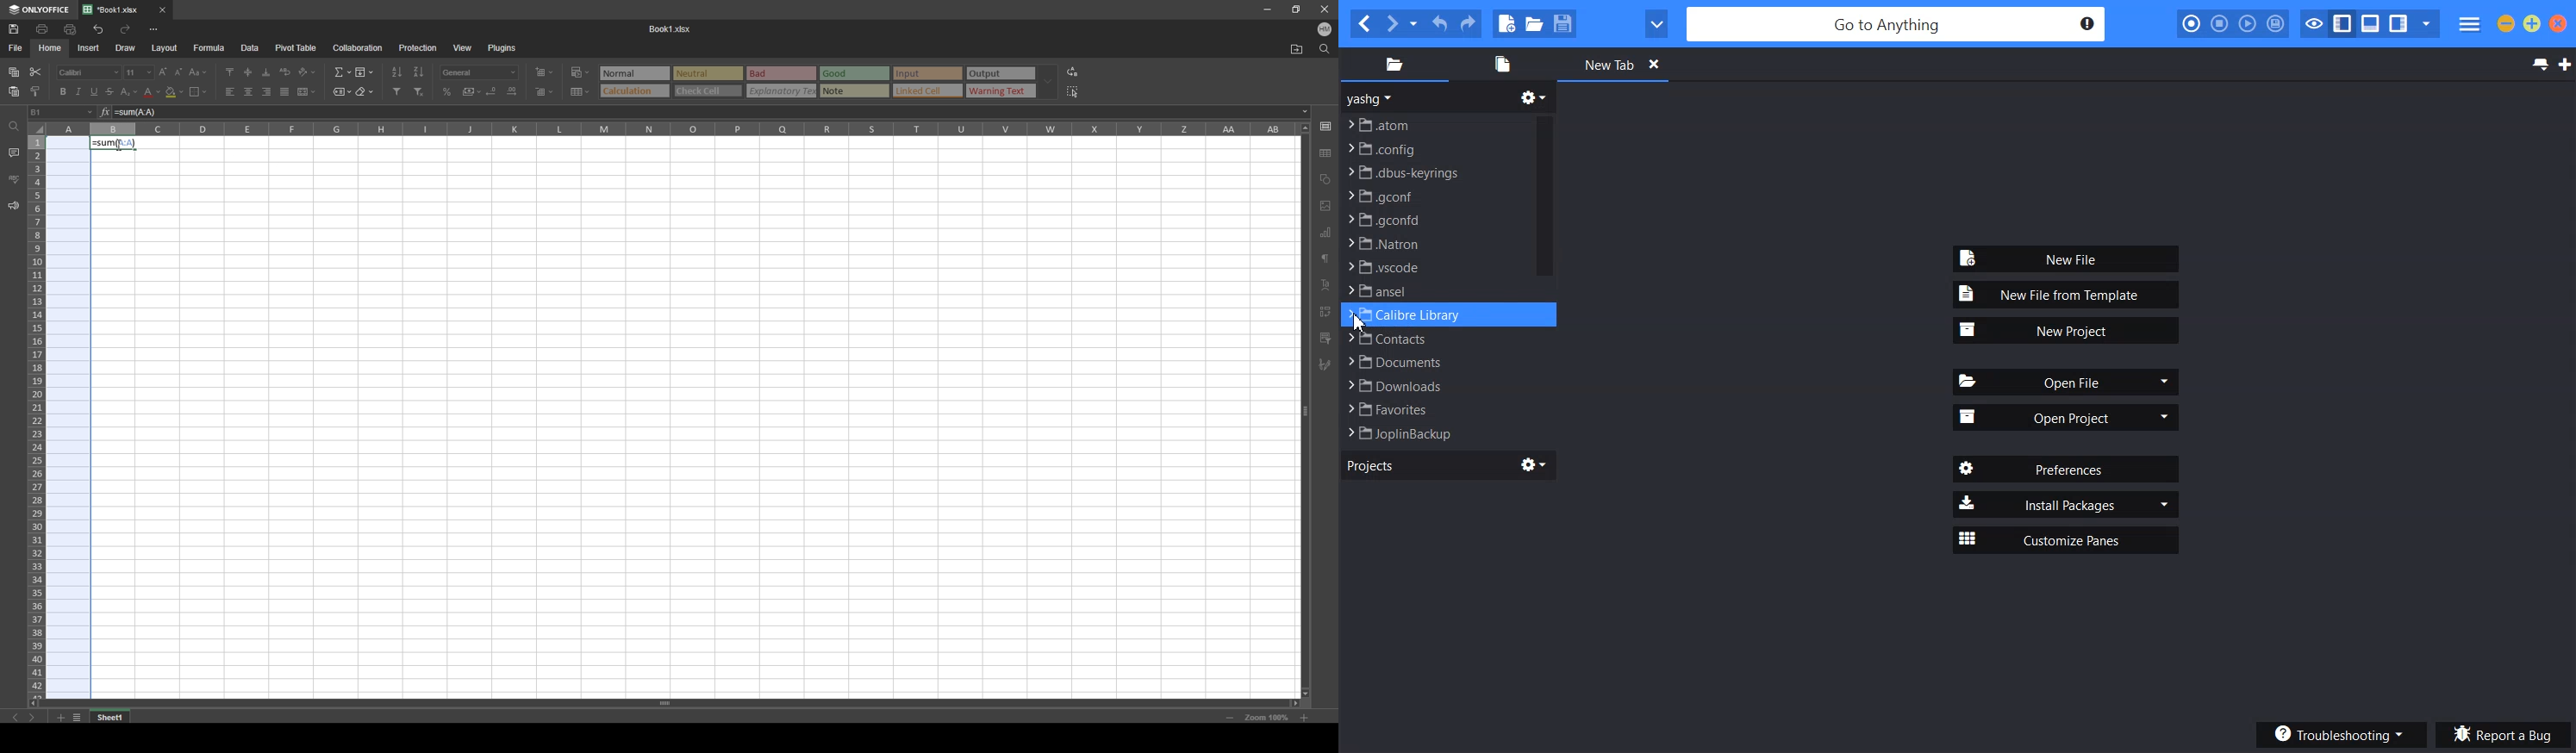 Image resolution: width=2576 pixels, height=756 pixels. I want to click on Go Forward one location, so click(1391, 24).